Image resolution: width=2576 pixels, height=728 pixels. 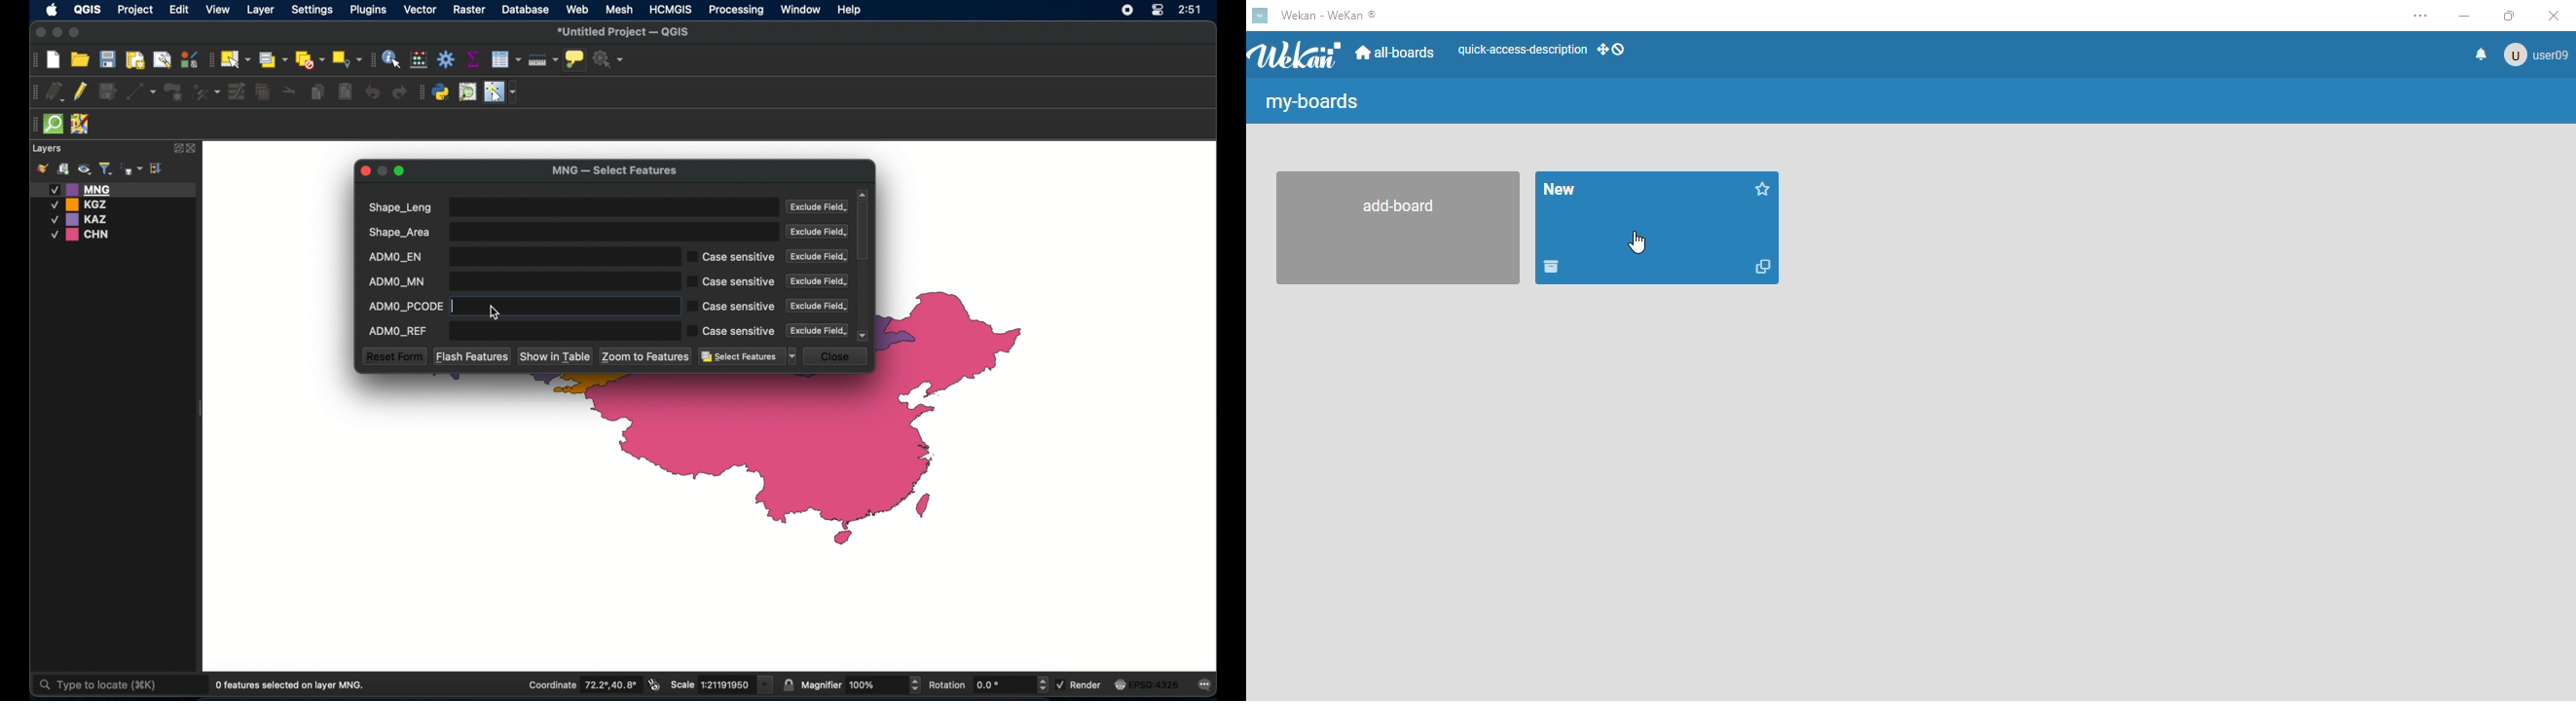 I want to click on 2:51, so click(x=1189, y=10).